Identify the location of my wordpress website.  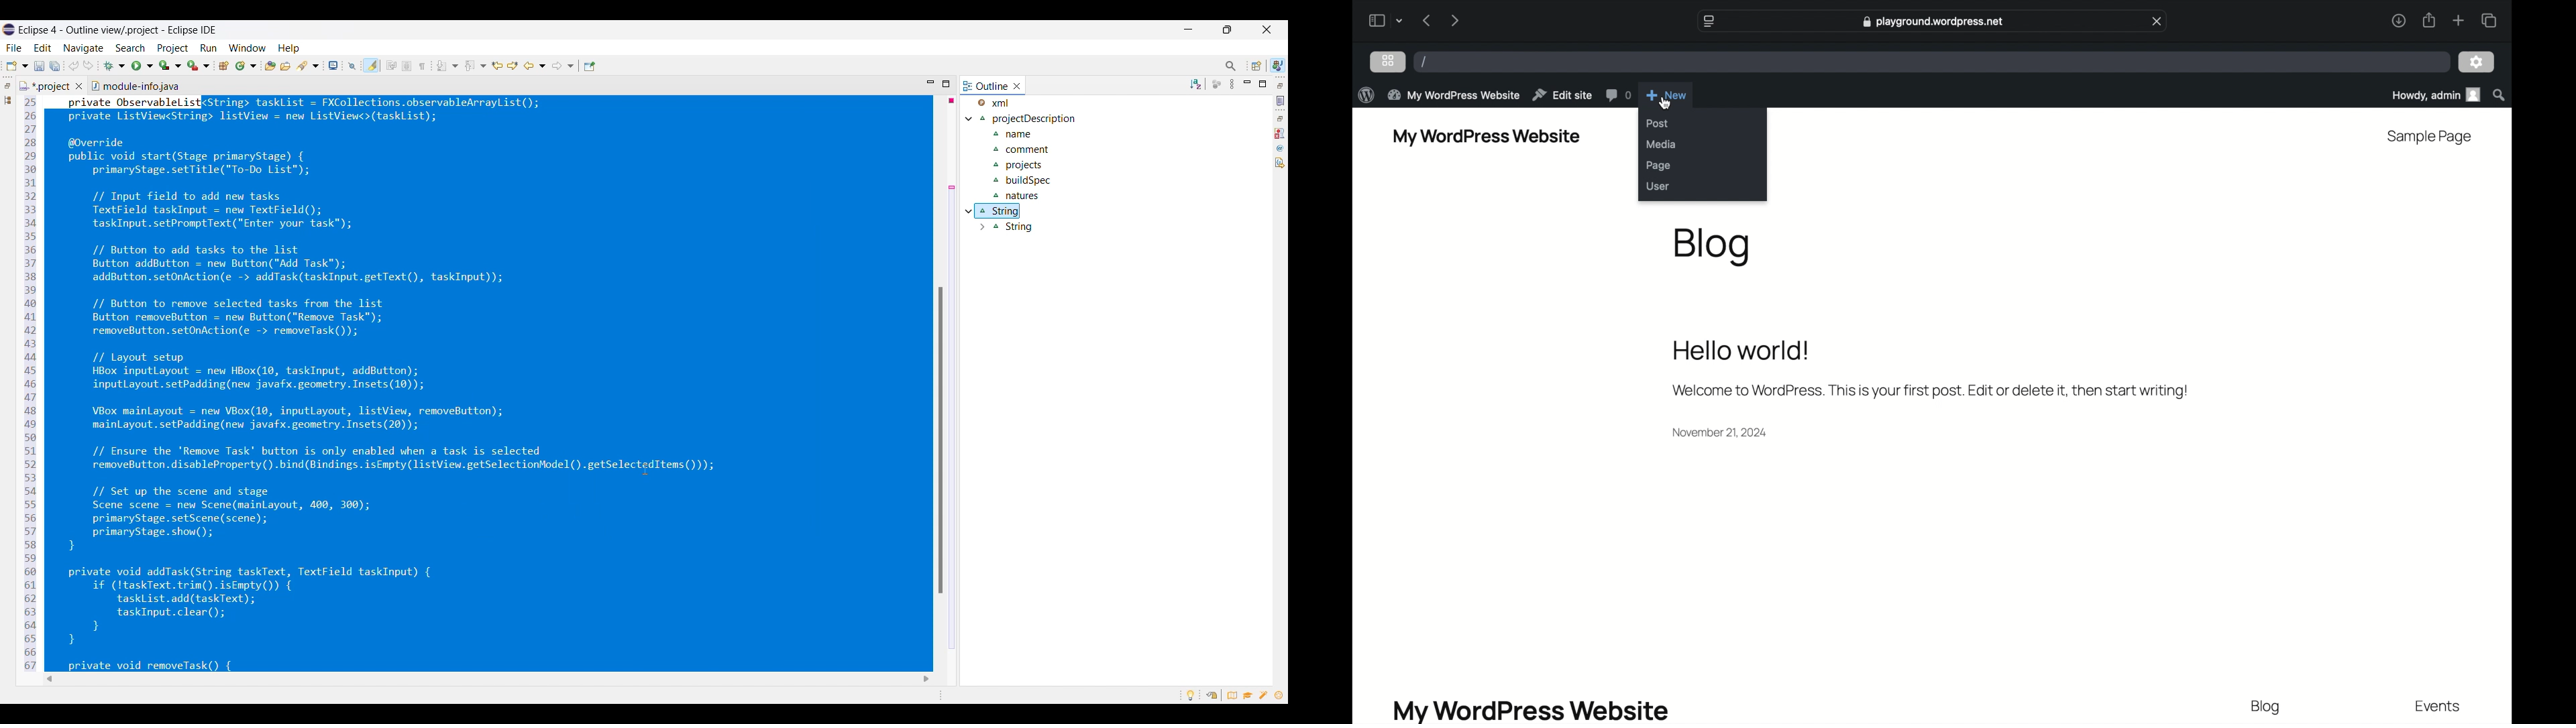
(1486, 136).